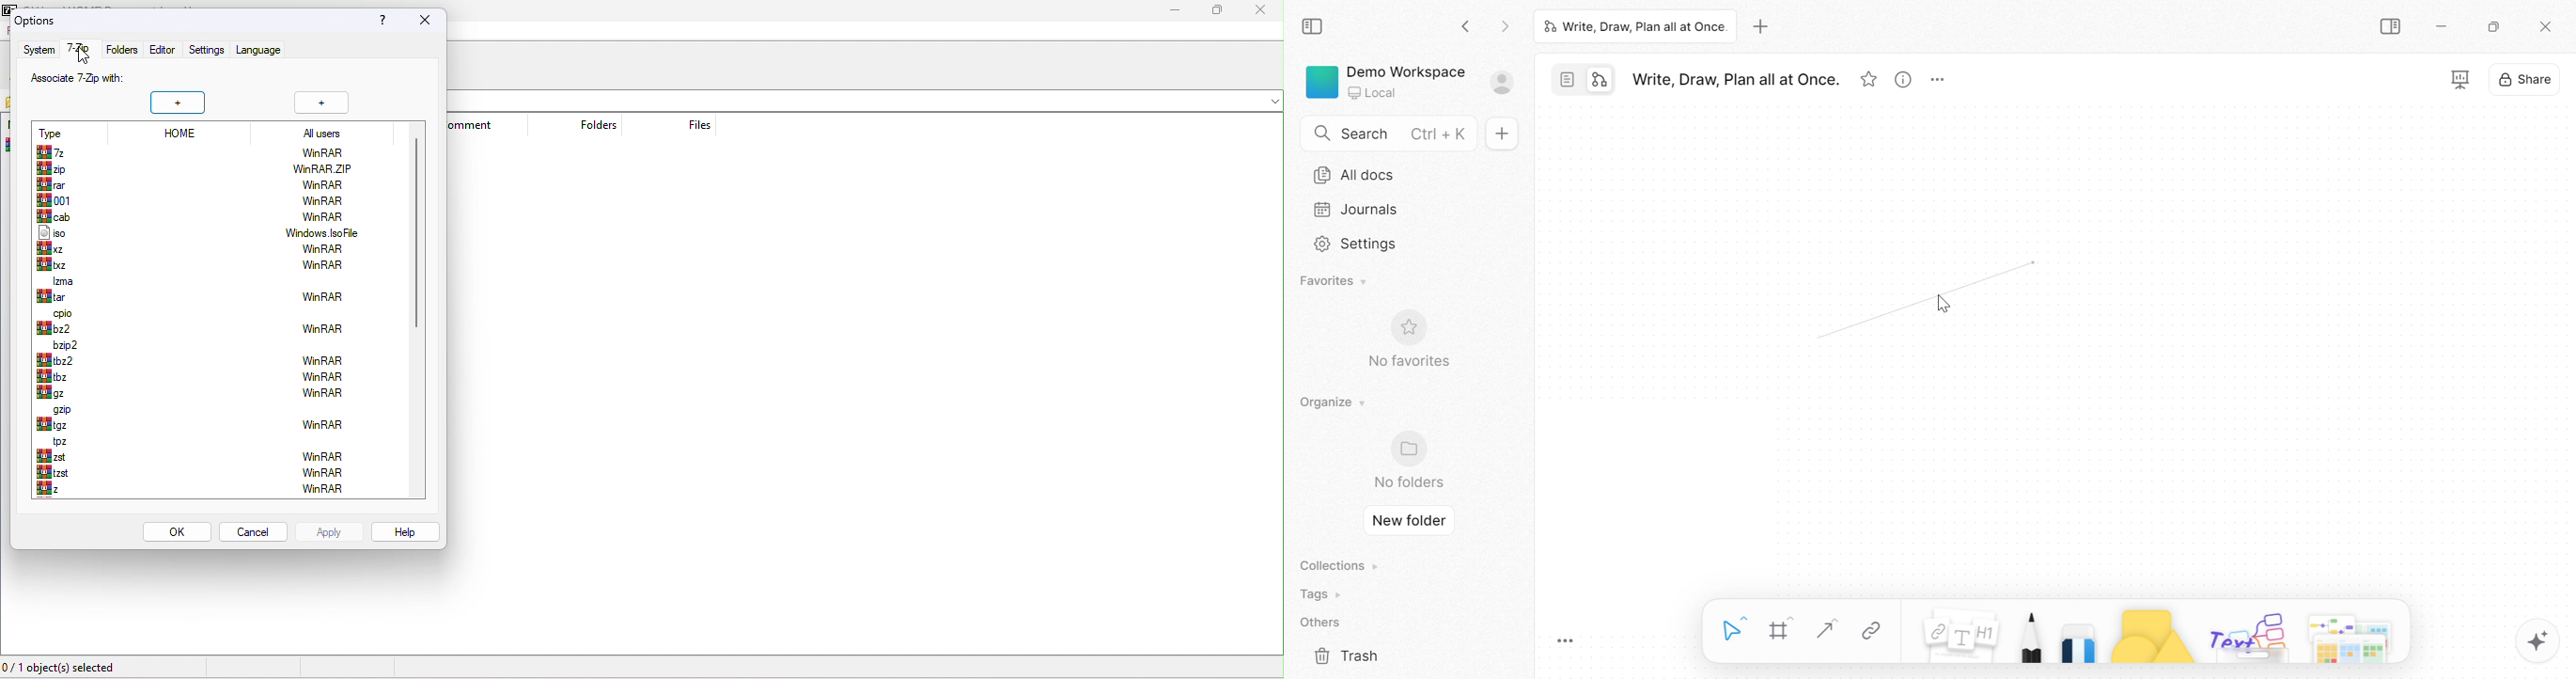 The width and height of the screenshot is (2576, 700). Describe the element at coordinates (325, 249) in the screenshot. I see `winrar` at that location.